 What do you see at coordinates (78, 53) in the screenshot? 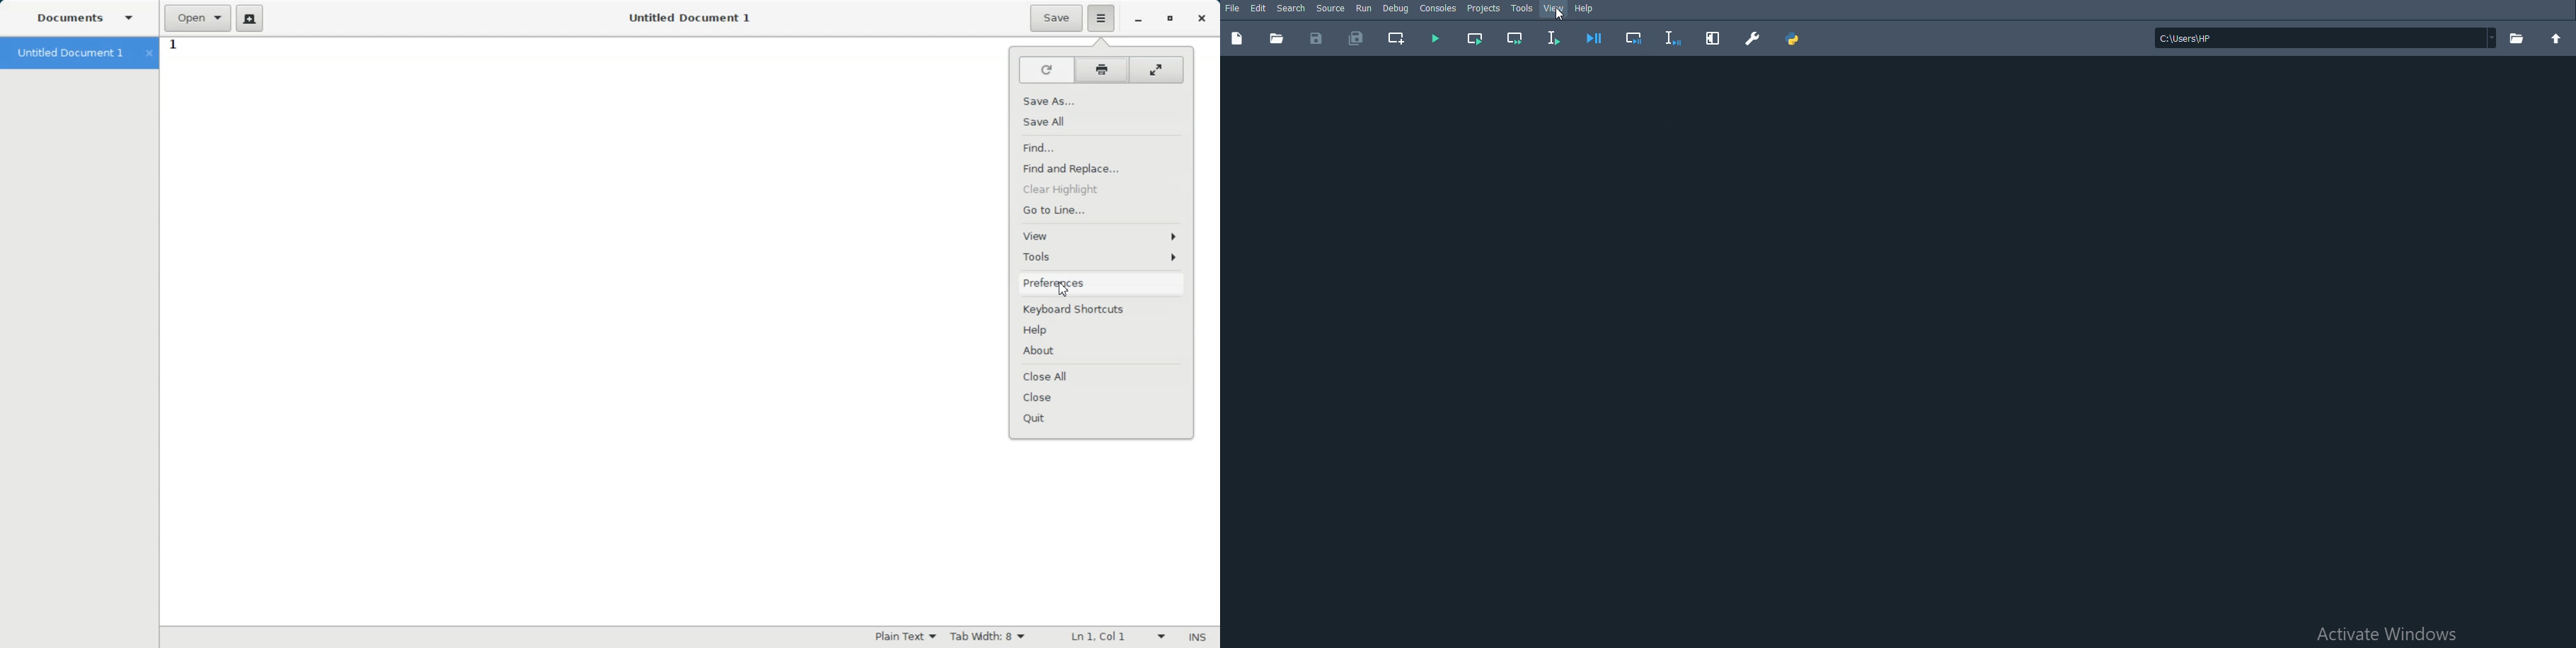
I see `Untitled Document 1 ` at bounding box center [78, 53].